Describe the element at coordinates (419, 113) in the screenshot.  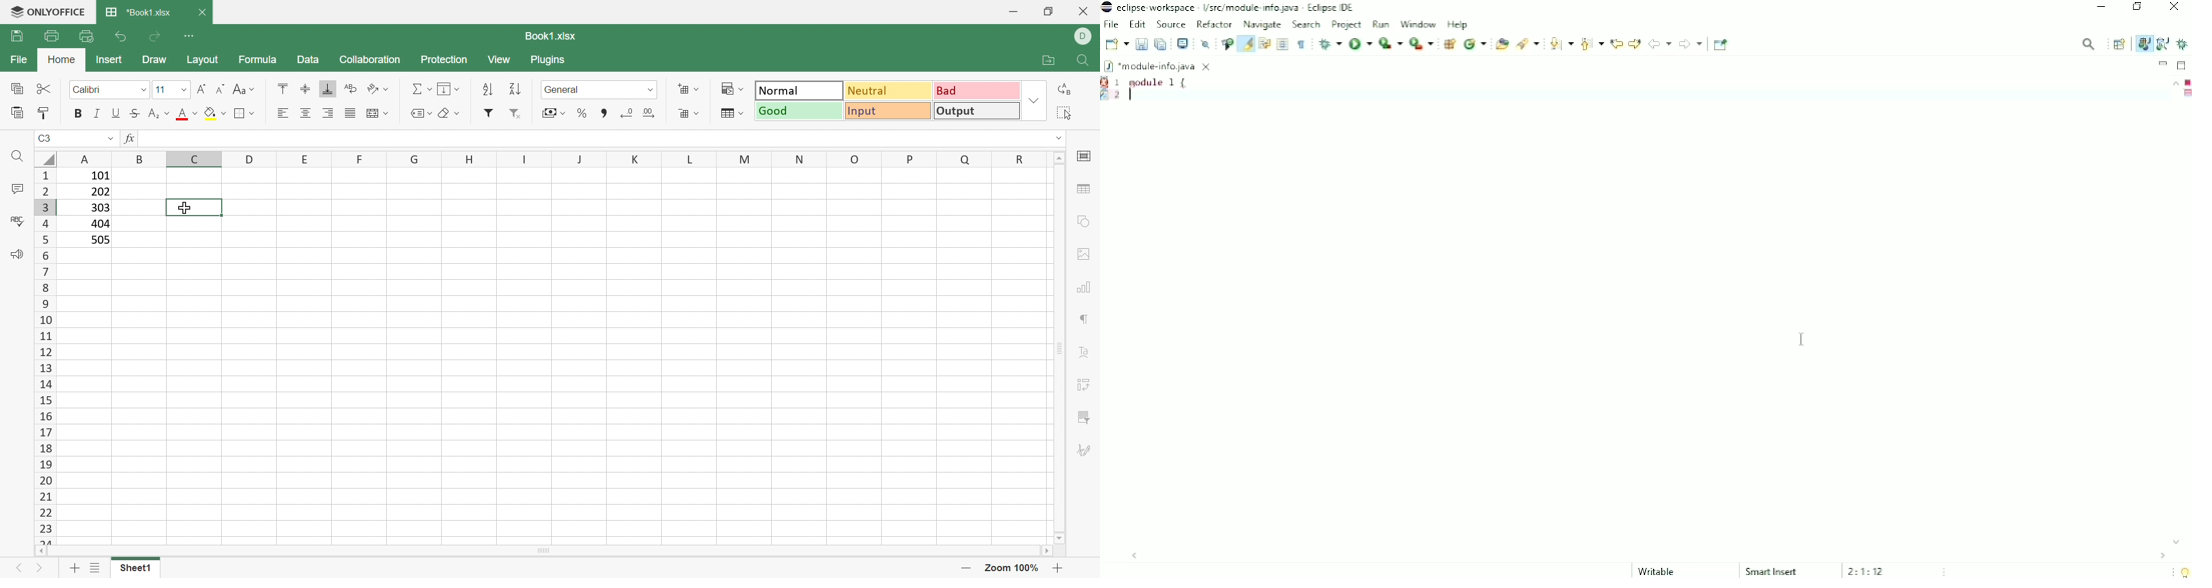
I see `Named ranges` at that location.